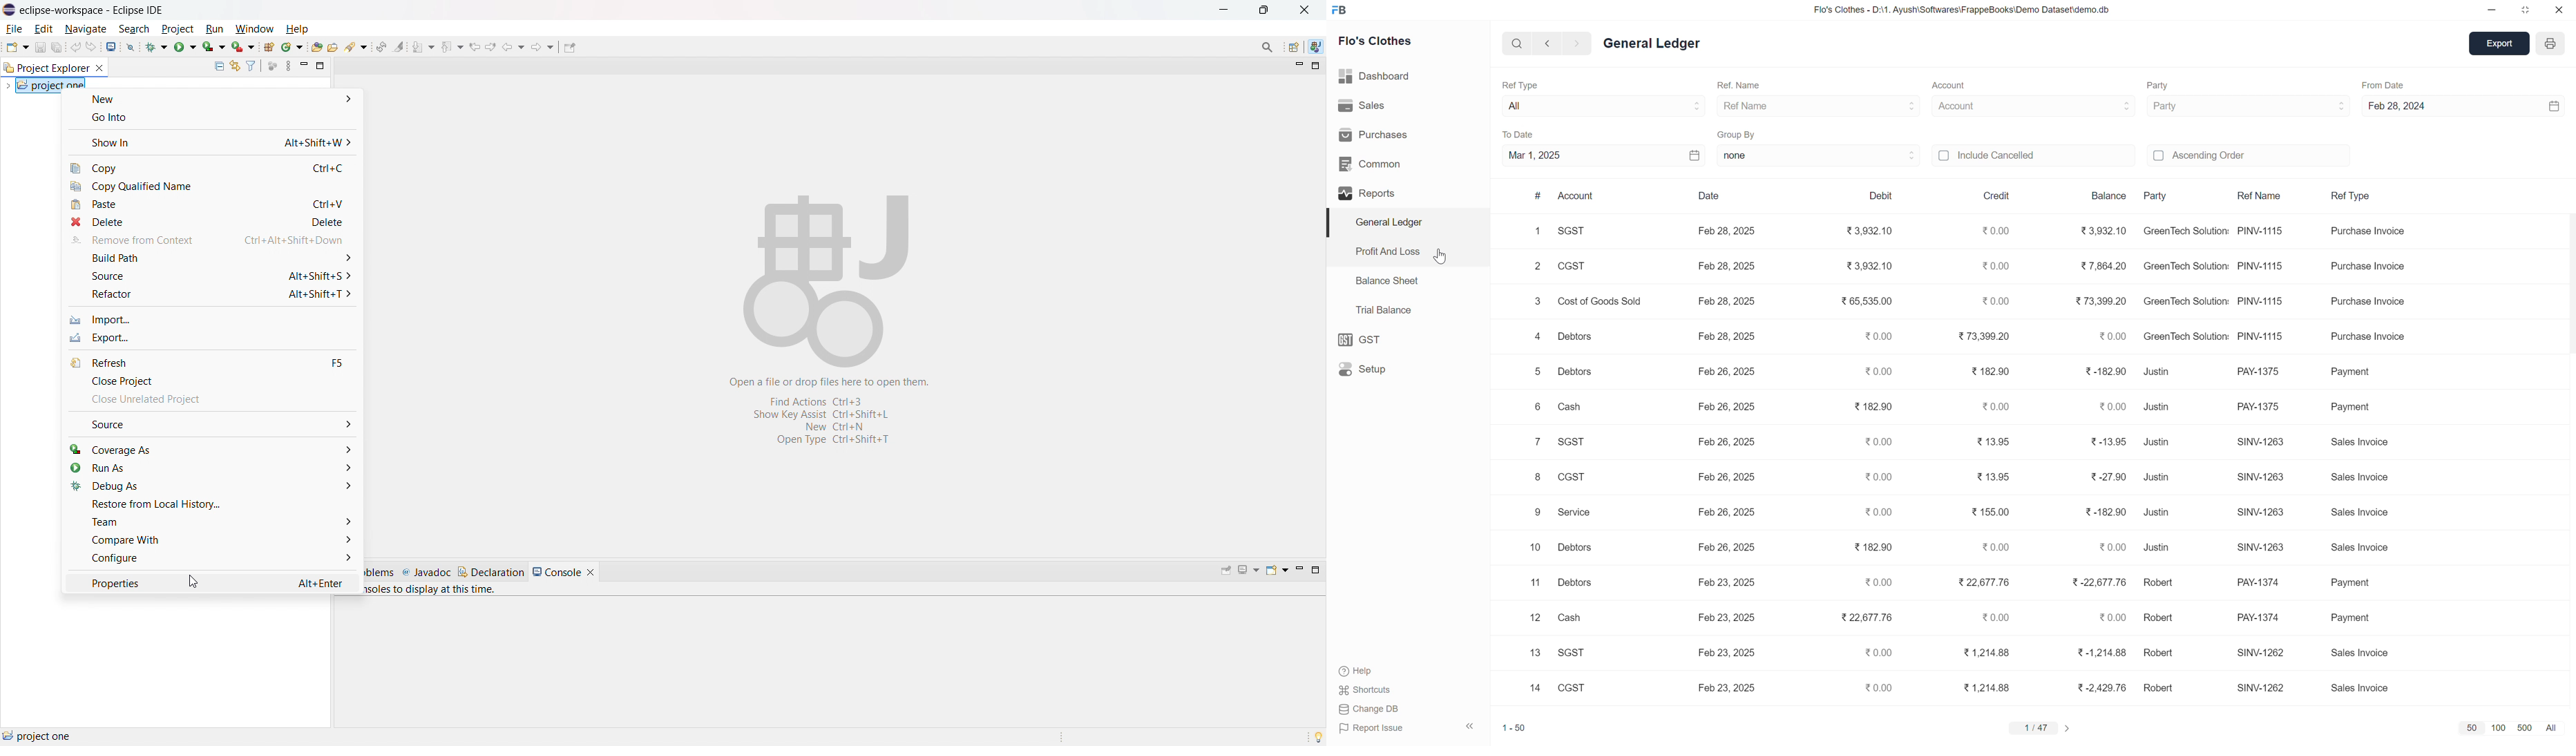  What do you see at coordinates (2386, 83) in the screenshot?
I see `From Date` at bounding box center [2386, 83].